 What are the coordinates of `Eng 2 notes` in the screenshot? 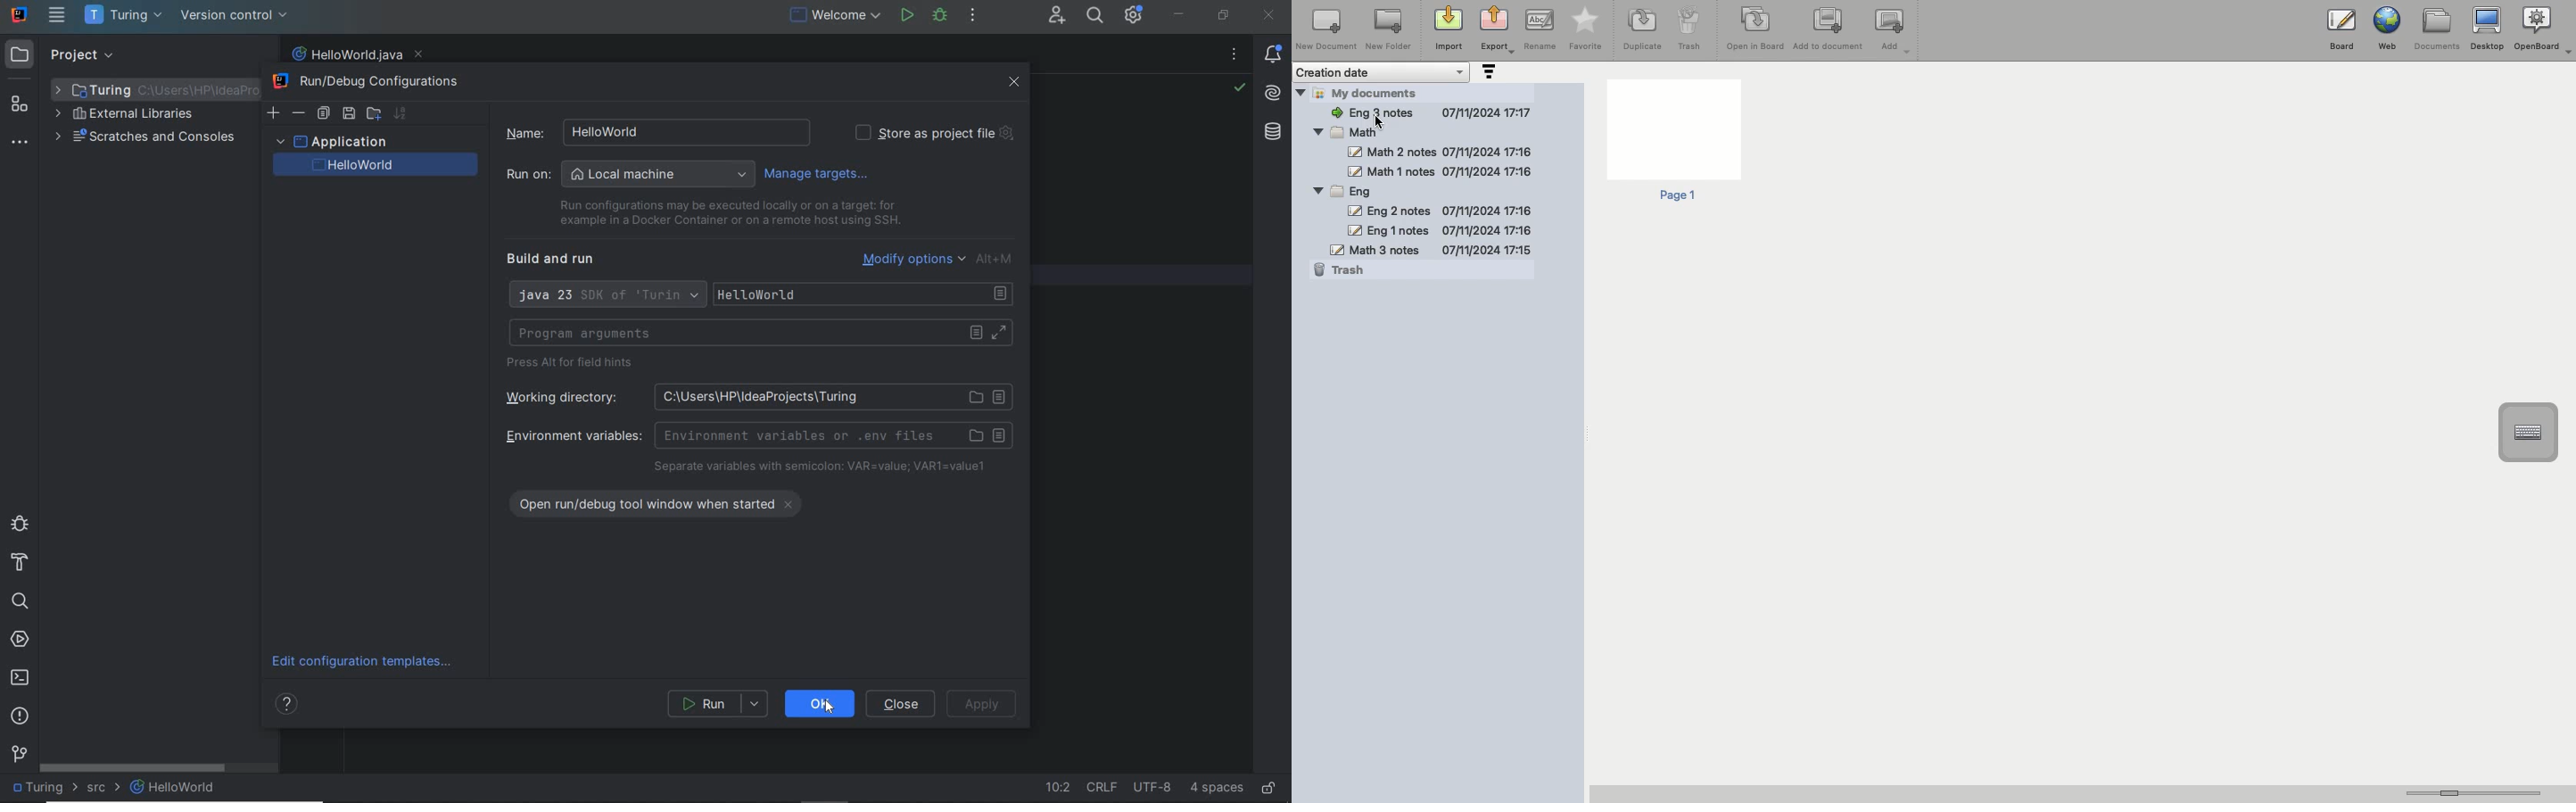 It's located at (1437, 210).